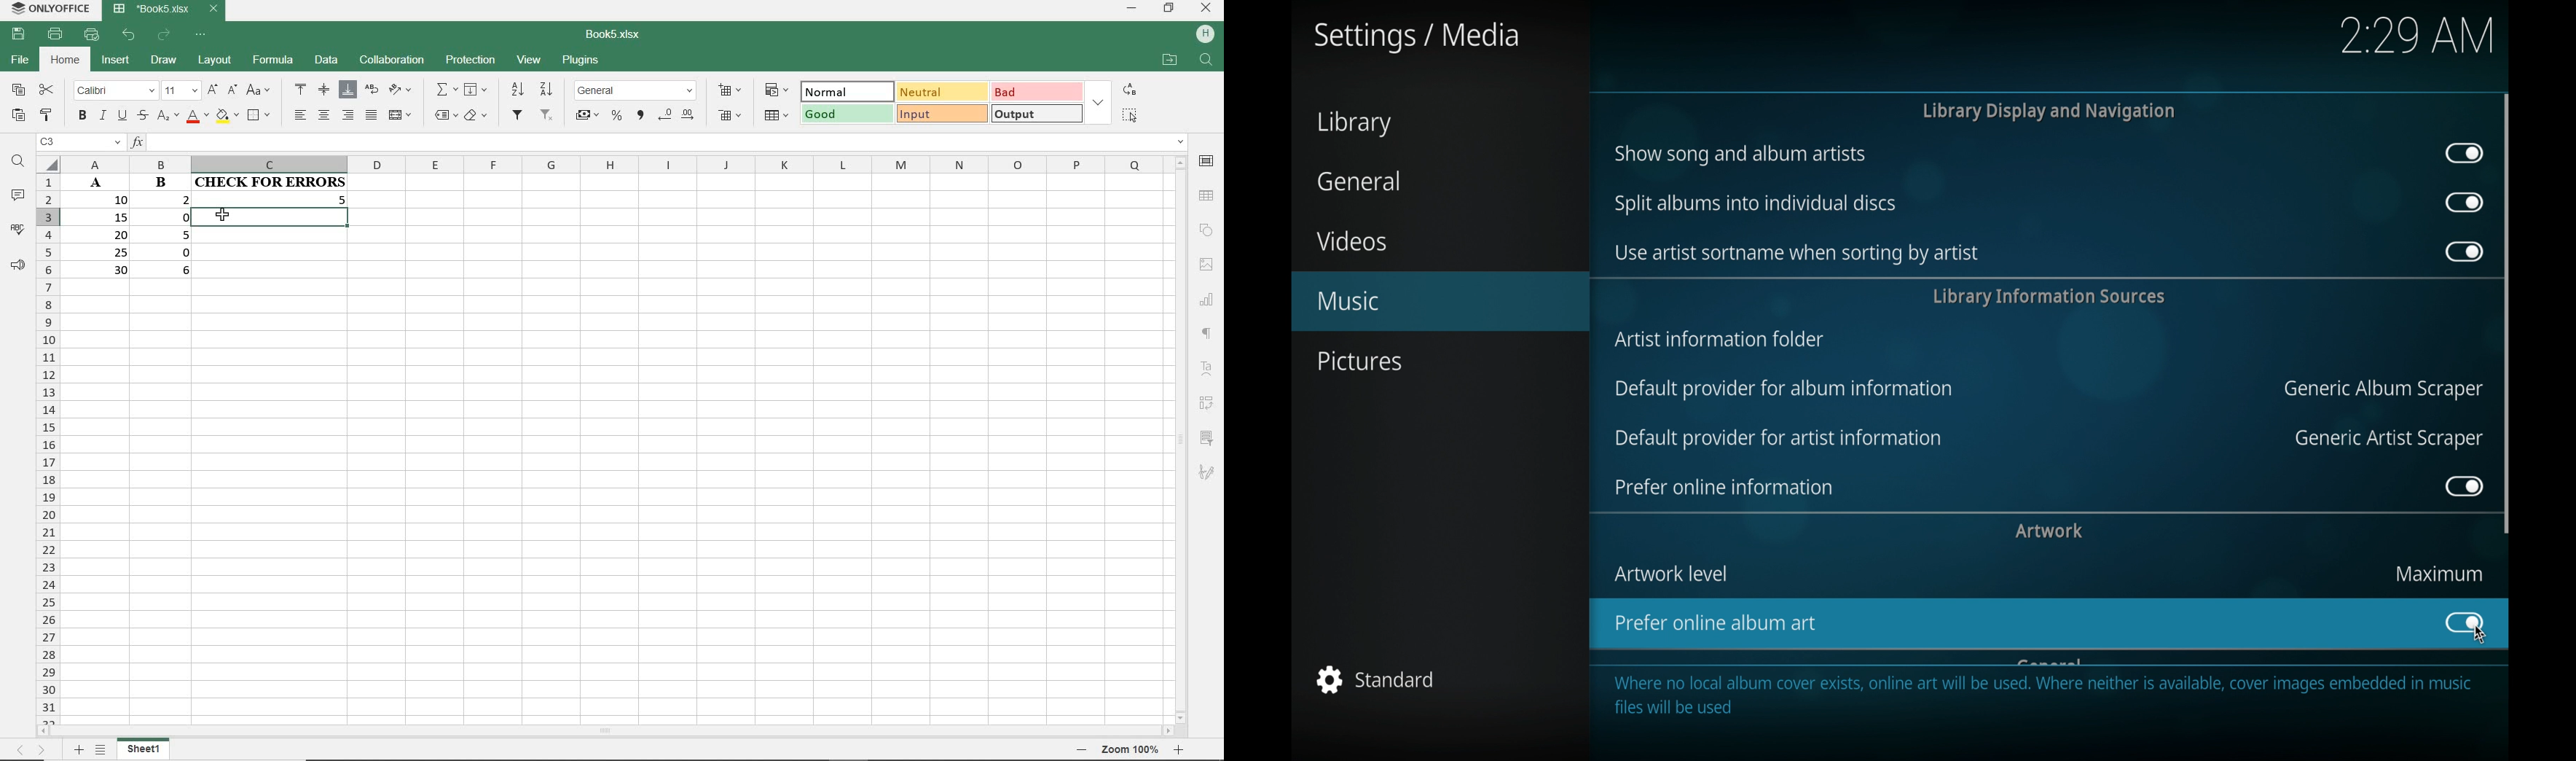 Image resolution: width=2576 pixels, height=784 pixels. I want to click on Where no local album cover exists, online art will be used. Where neither is available, cover images embedded in music
files will be used, so click(2046, 696).